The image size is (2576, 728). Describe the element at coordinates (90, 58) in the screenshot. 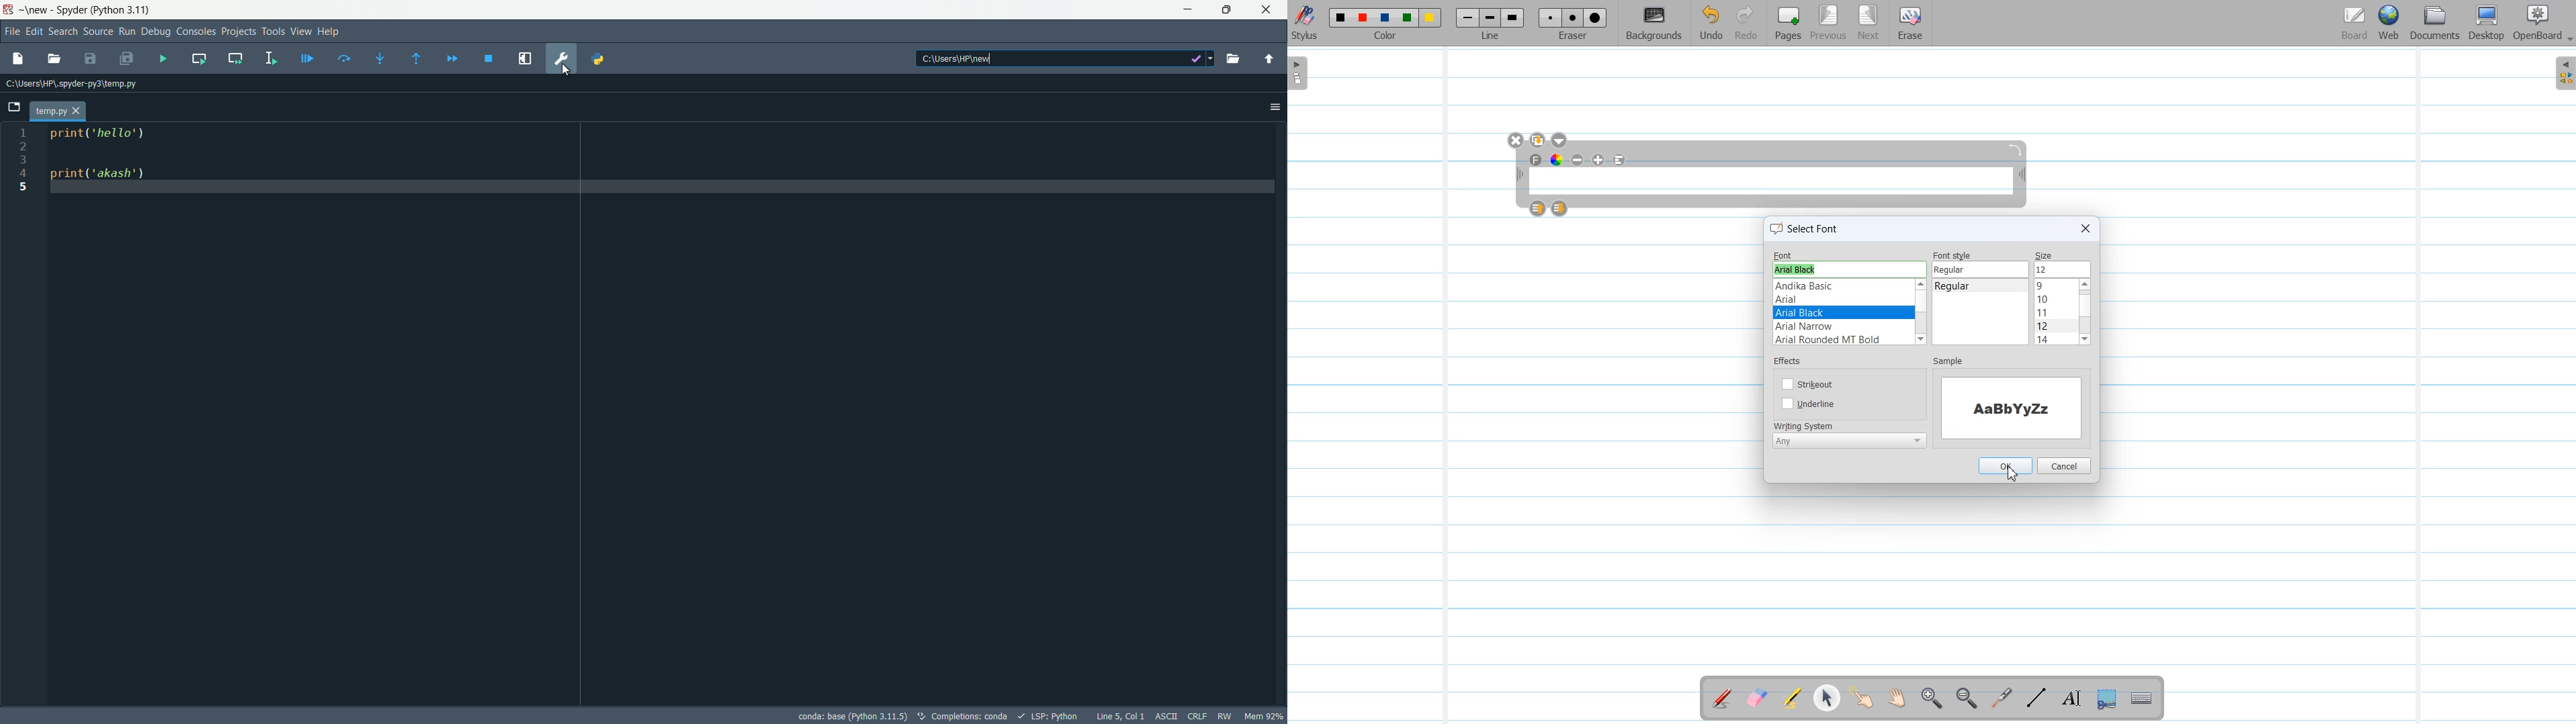

I see `save file` at that location.